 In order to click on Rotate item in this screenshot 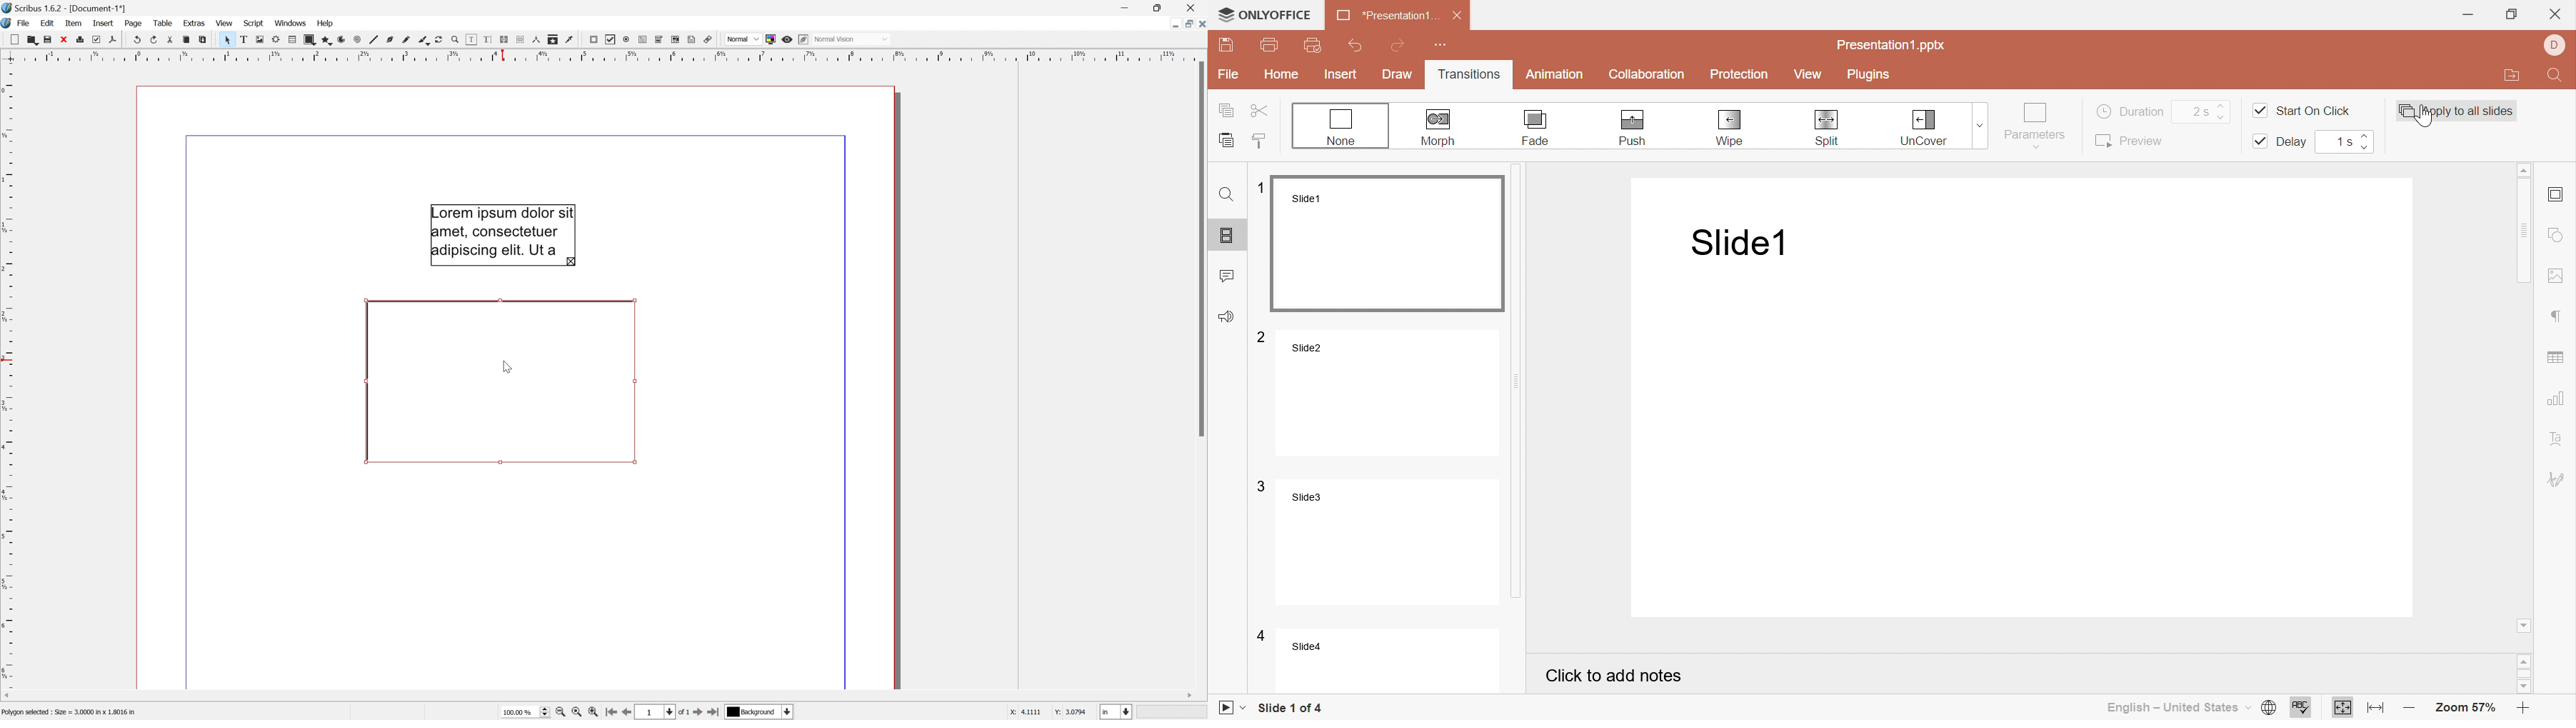, I will do `click(501, 381)`.